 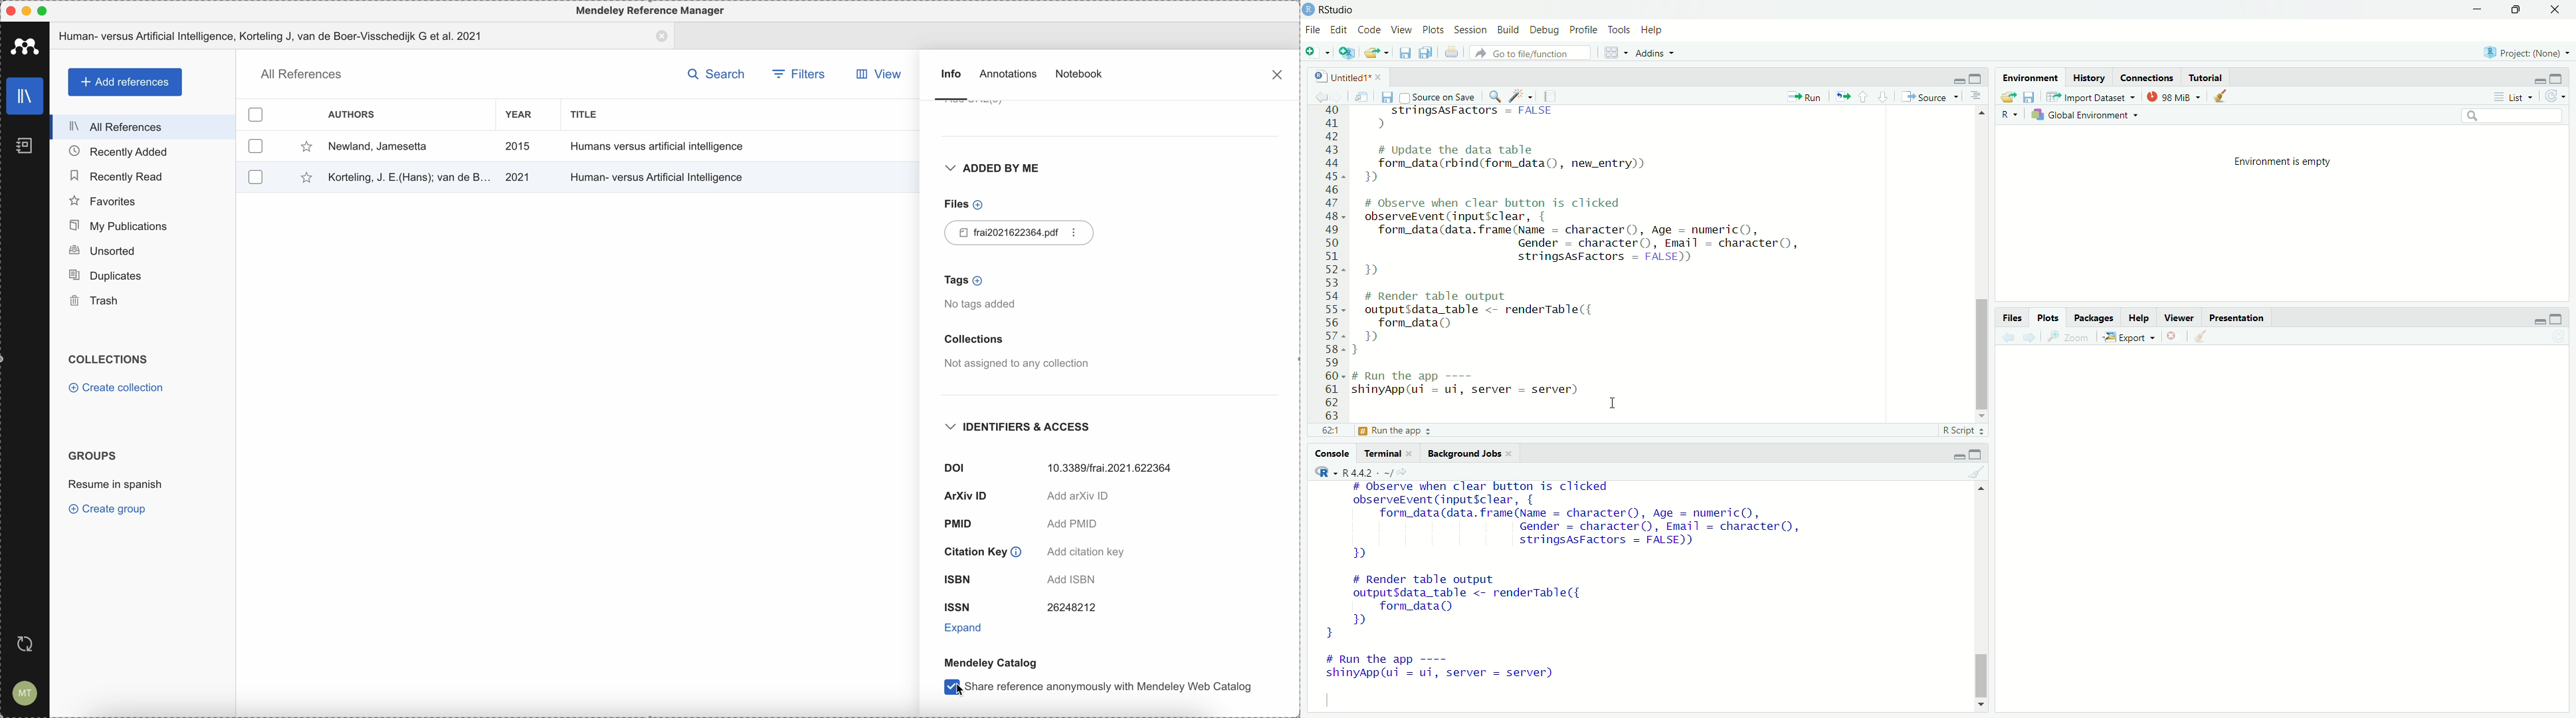 What do you see at coordinates (1512, 165) in the screenshot?
I see `code to update the data table` at bounding box center [1512, 165].